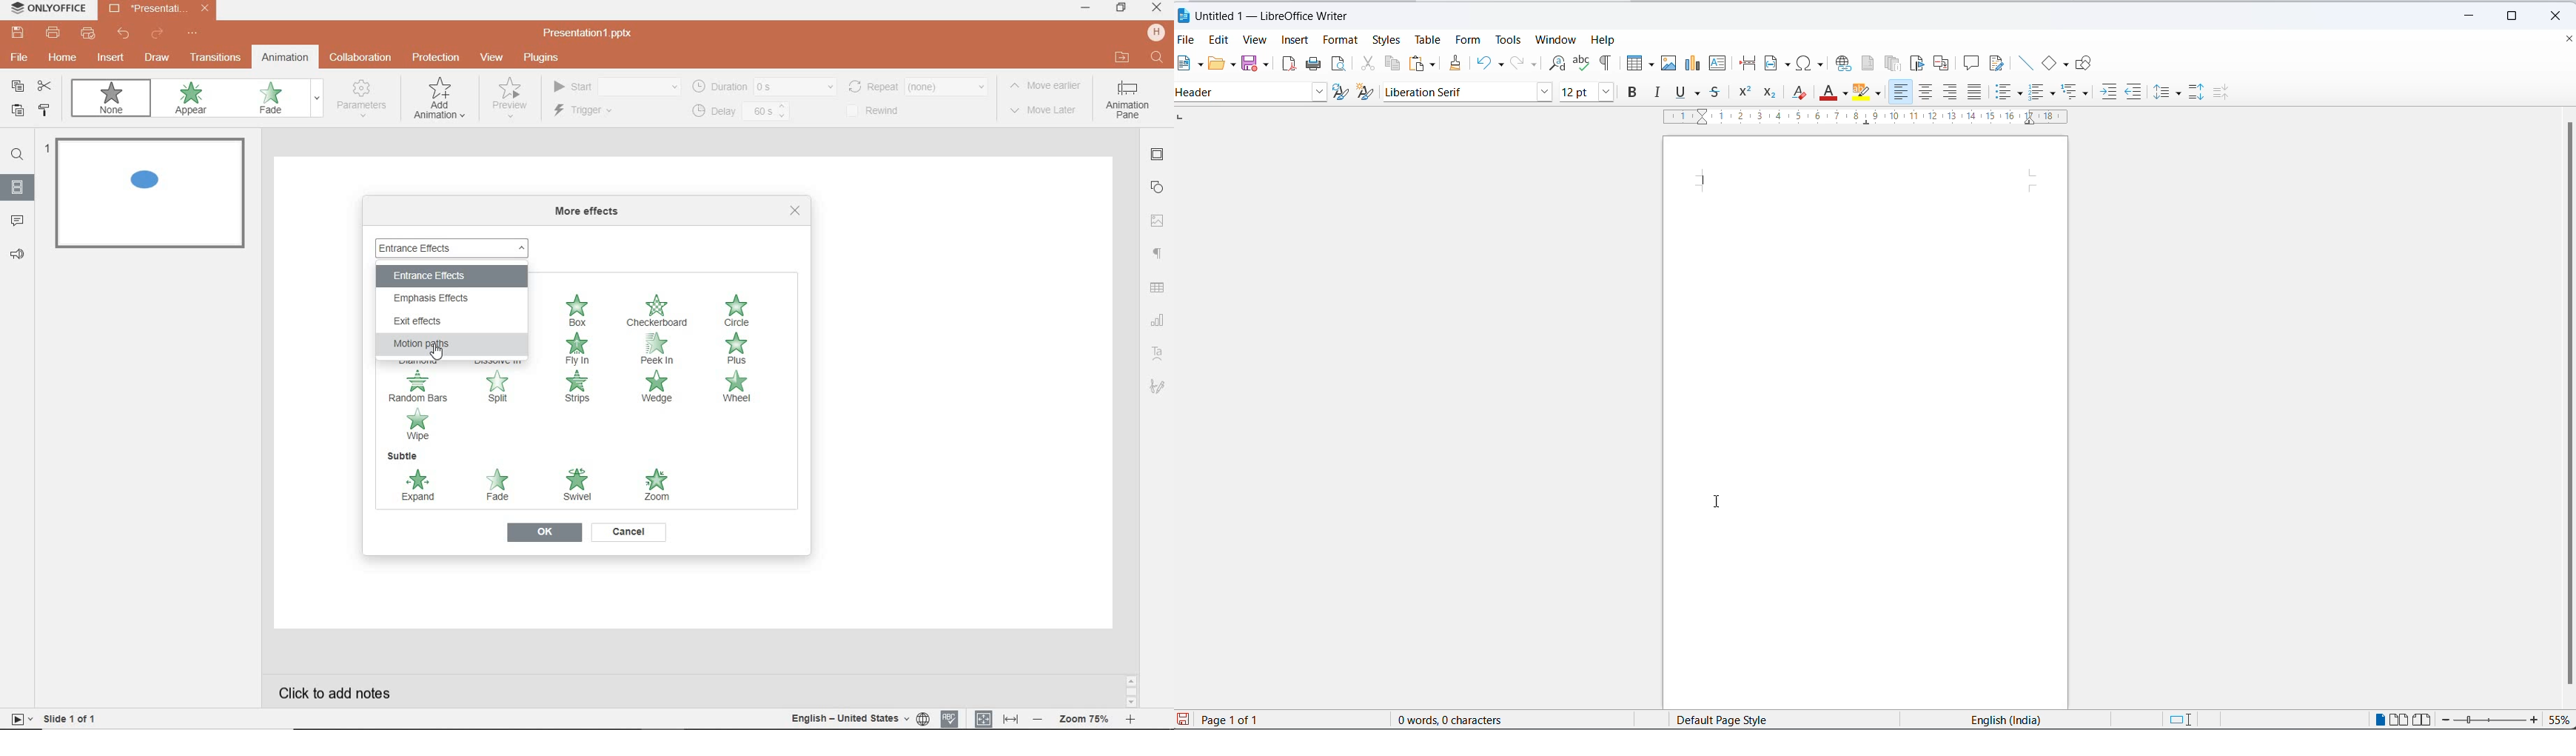 The width and height of the screenshot is (2576, 756). Describe the element at coordinates (1516, 64) in the screenshot. I see `redo` at that location.